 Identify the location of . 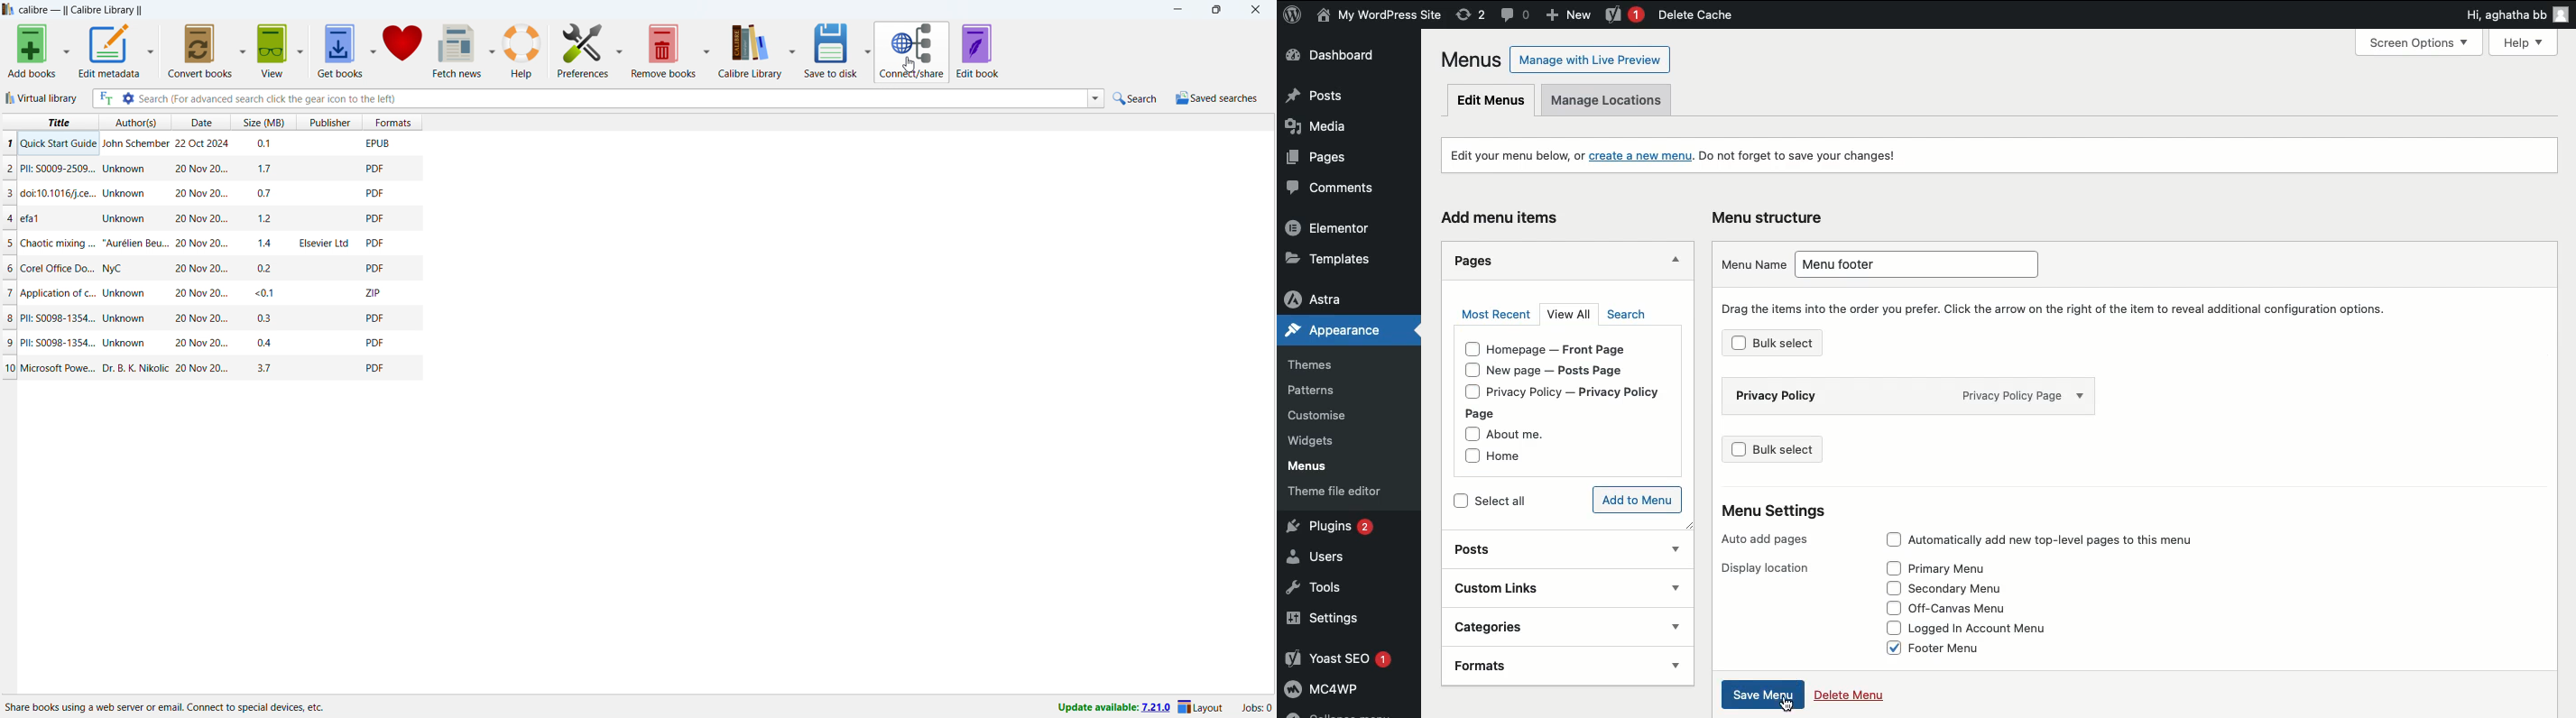
(831, 52).